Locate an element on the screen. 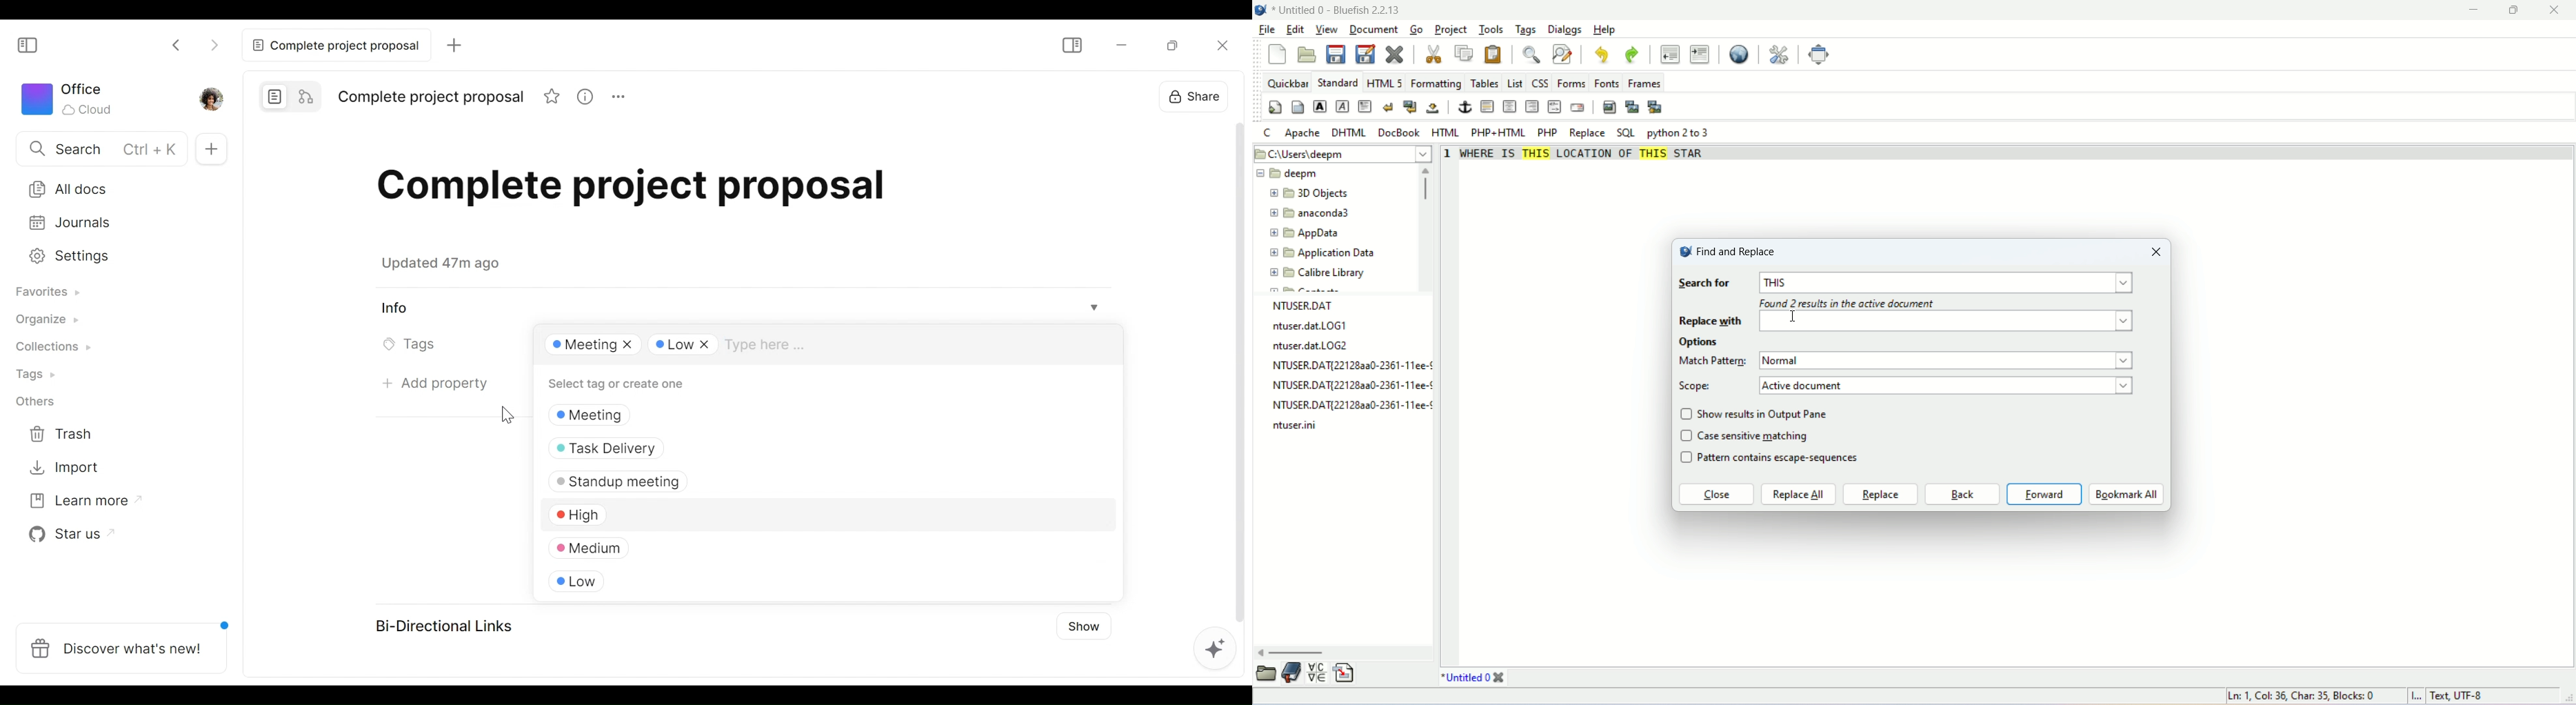  close is located at coordinates (2157, 253).